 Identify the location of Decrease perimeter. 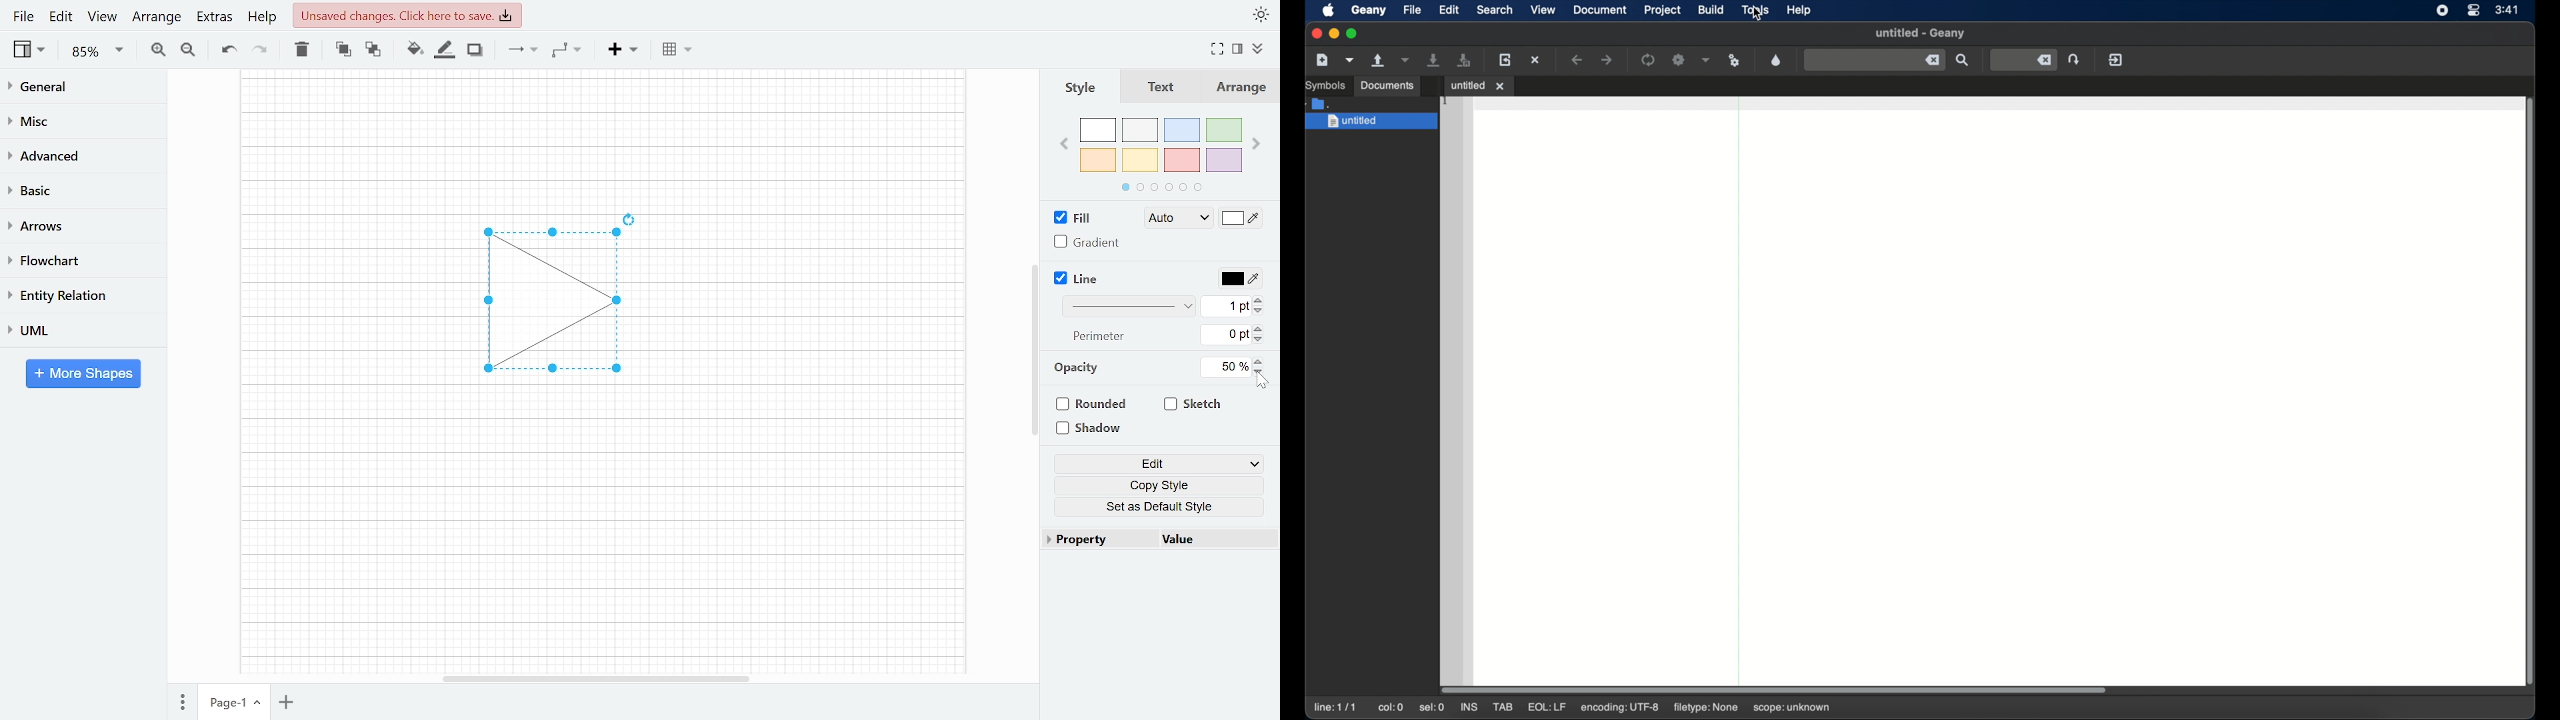
(1260, 341).